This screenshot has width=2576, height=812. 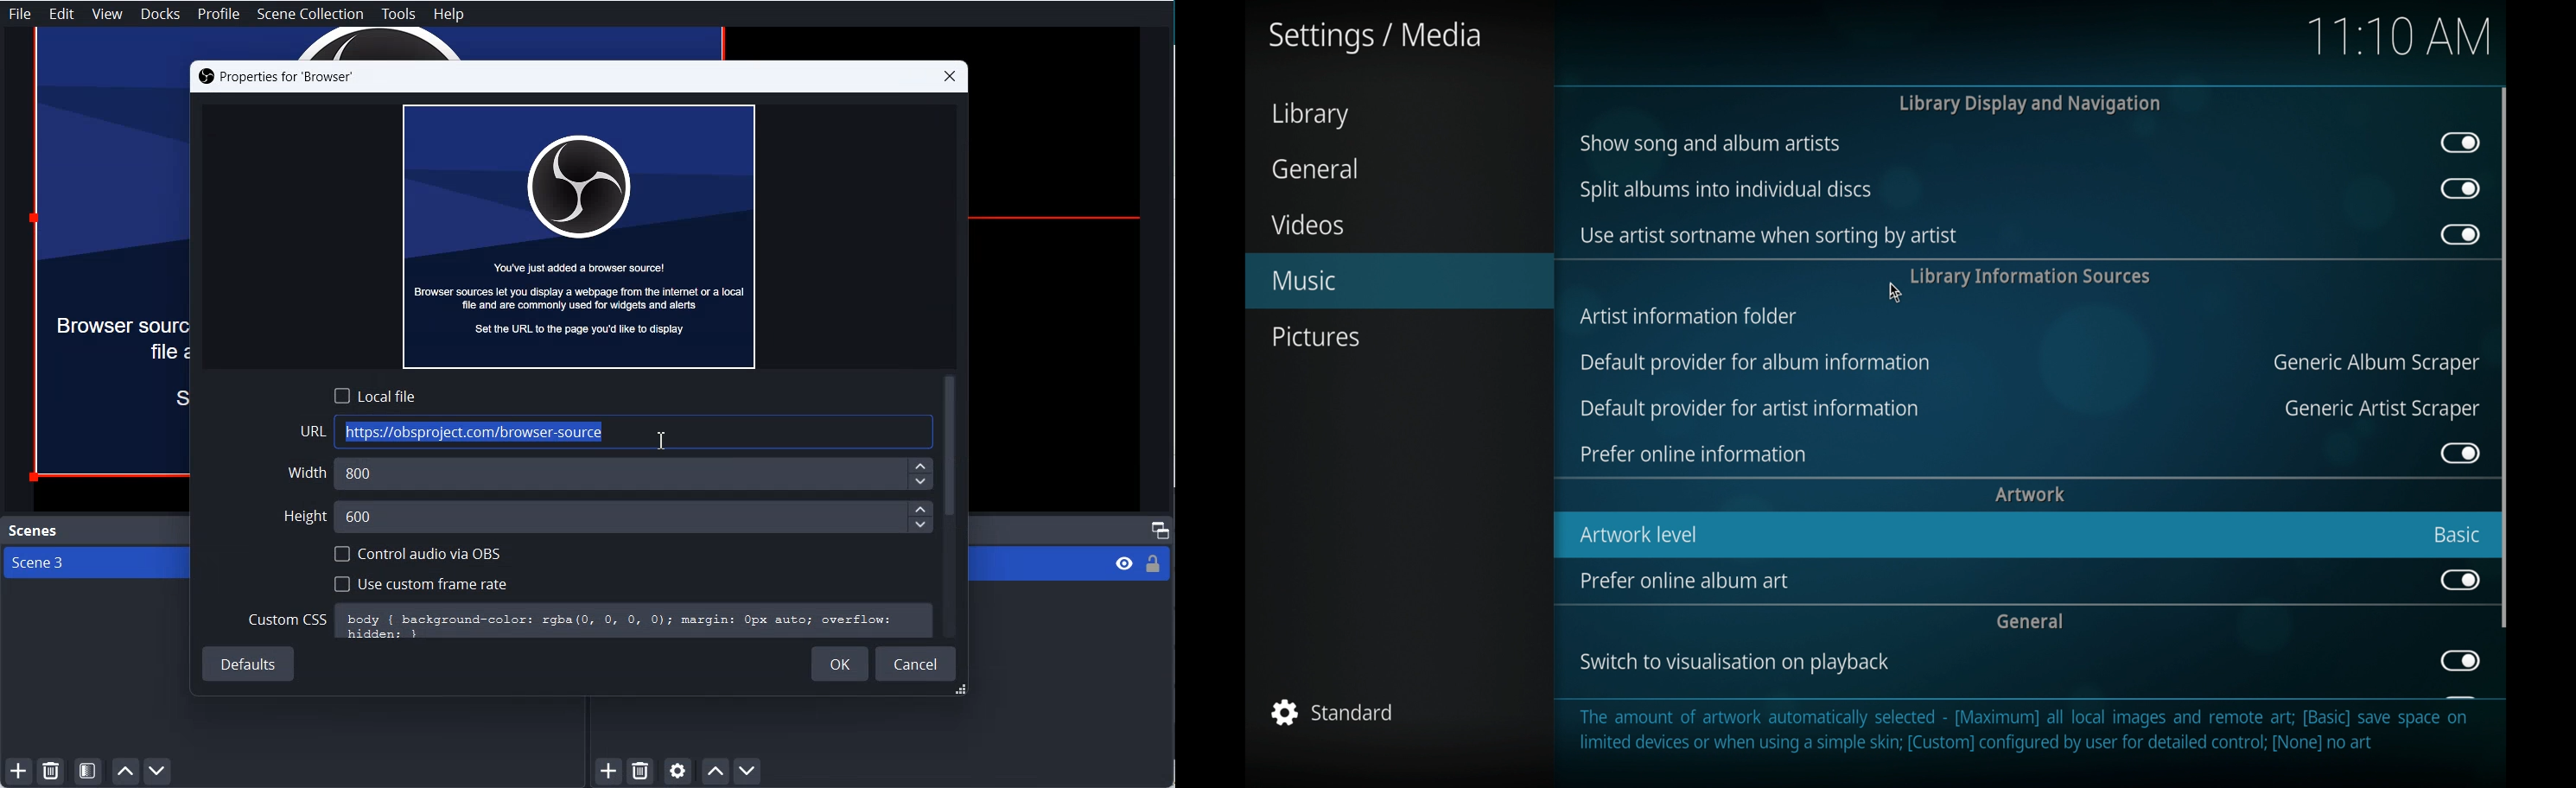 I want to click on scroll box, so click(x=2505, y=357).